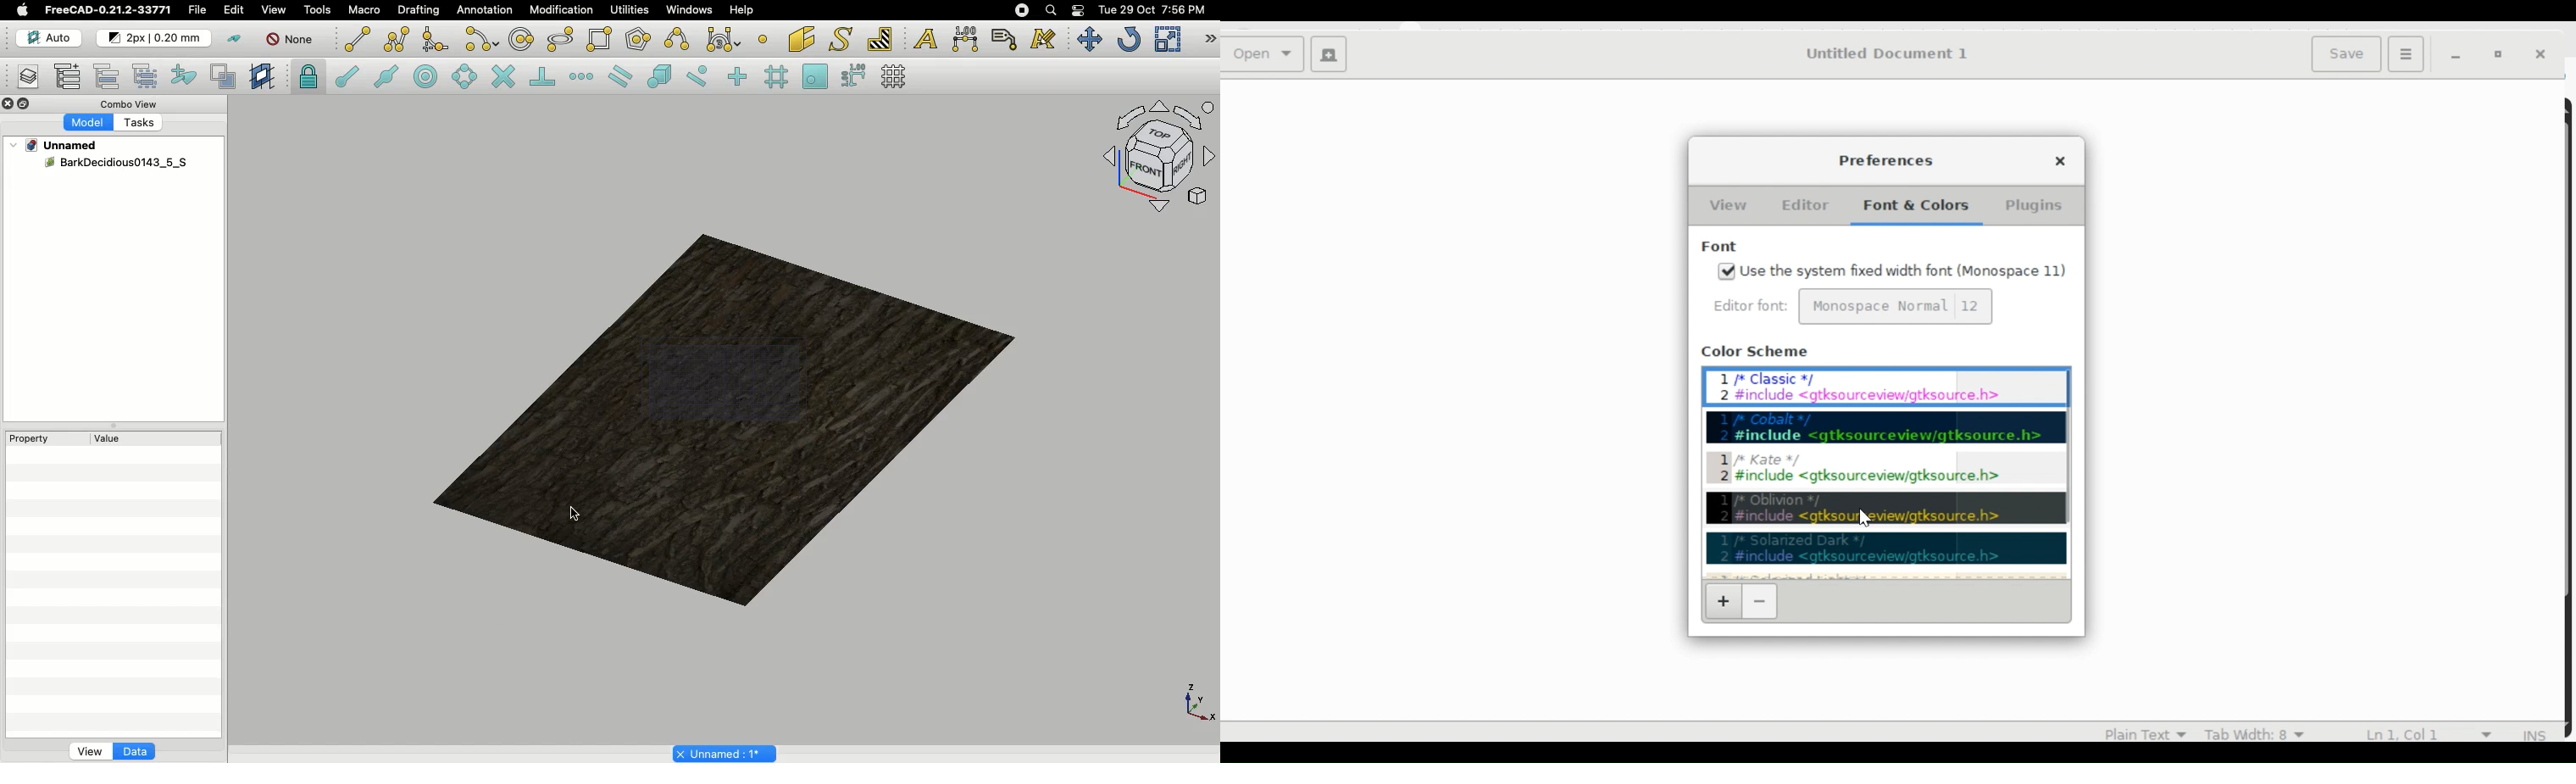 The height and width of the screenshot is (784, 2576). What do you see at coordinates (802, 41) in the screenshot?
I see `Facebinder` at bounding box center [802, 41].